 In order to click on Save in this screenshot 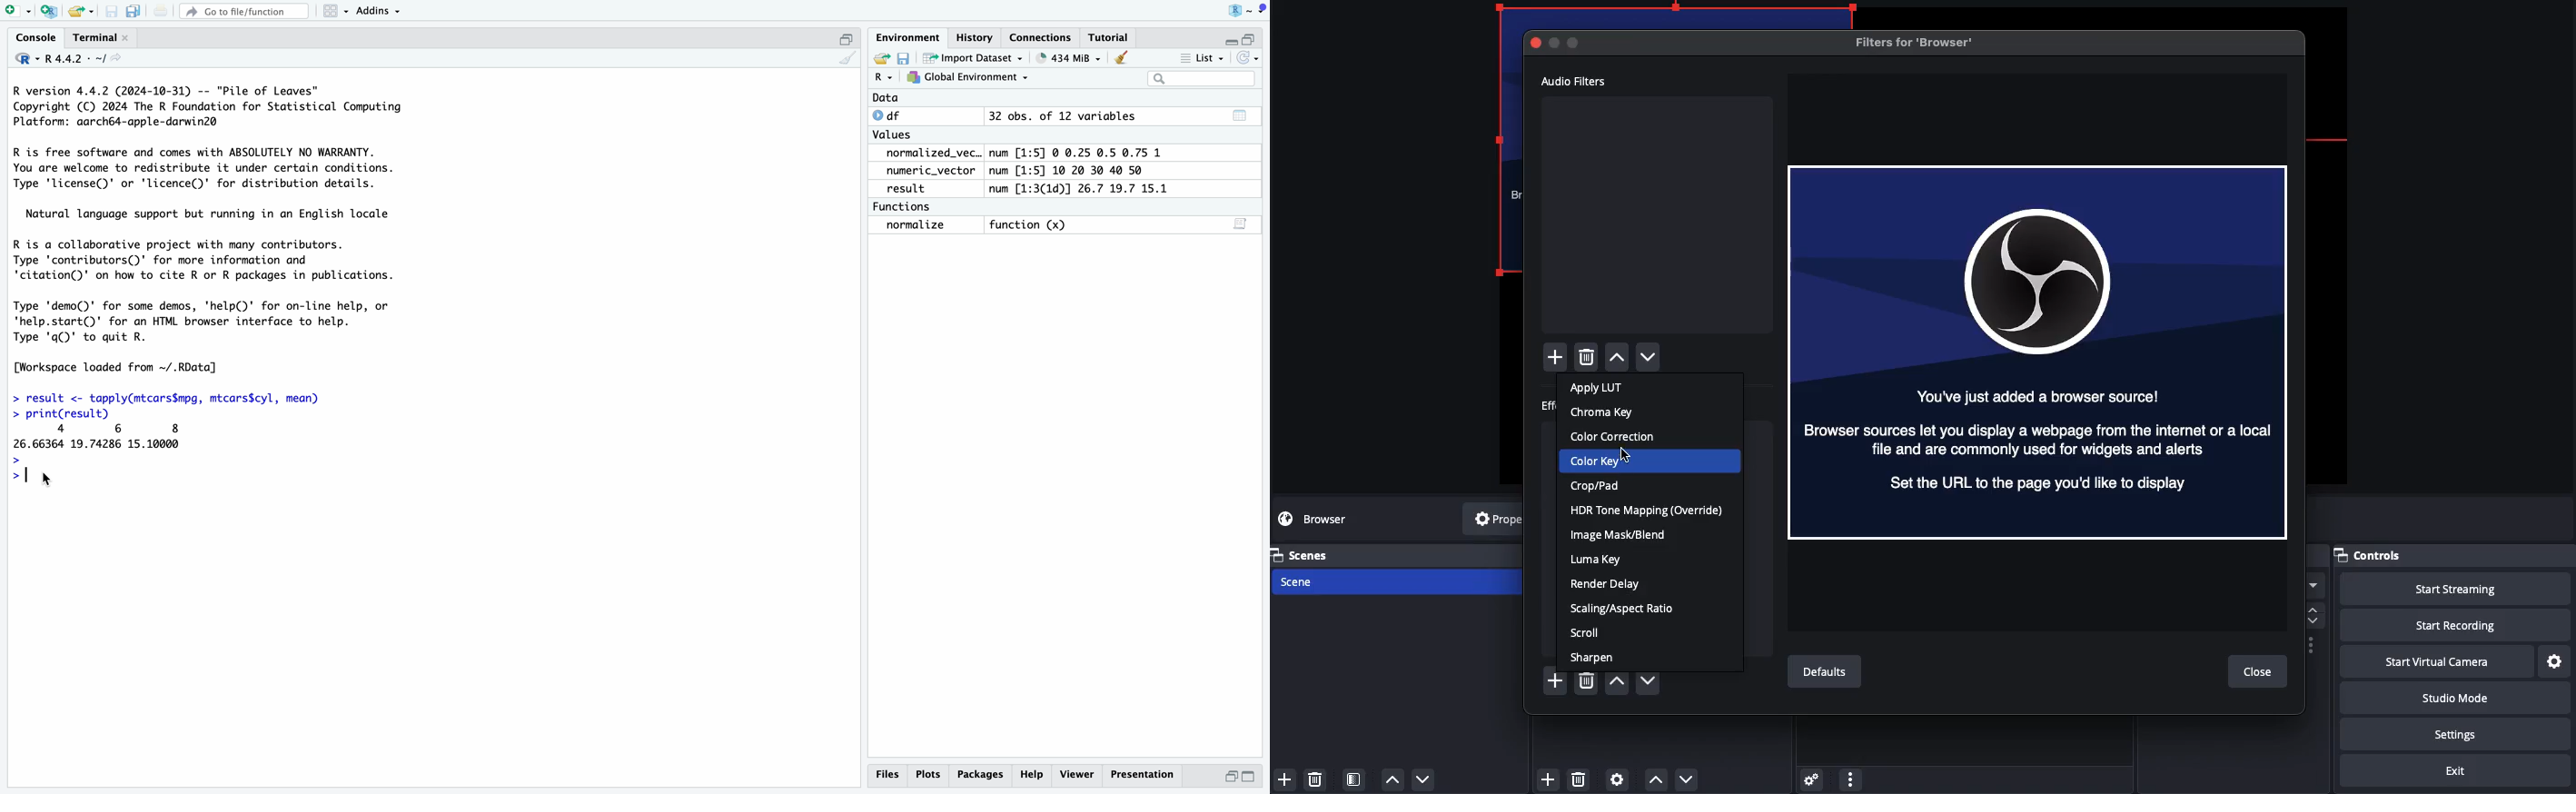, I will do `click(903, 58)`.